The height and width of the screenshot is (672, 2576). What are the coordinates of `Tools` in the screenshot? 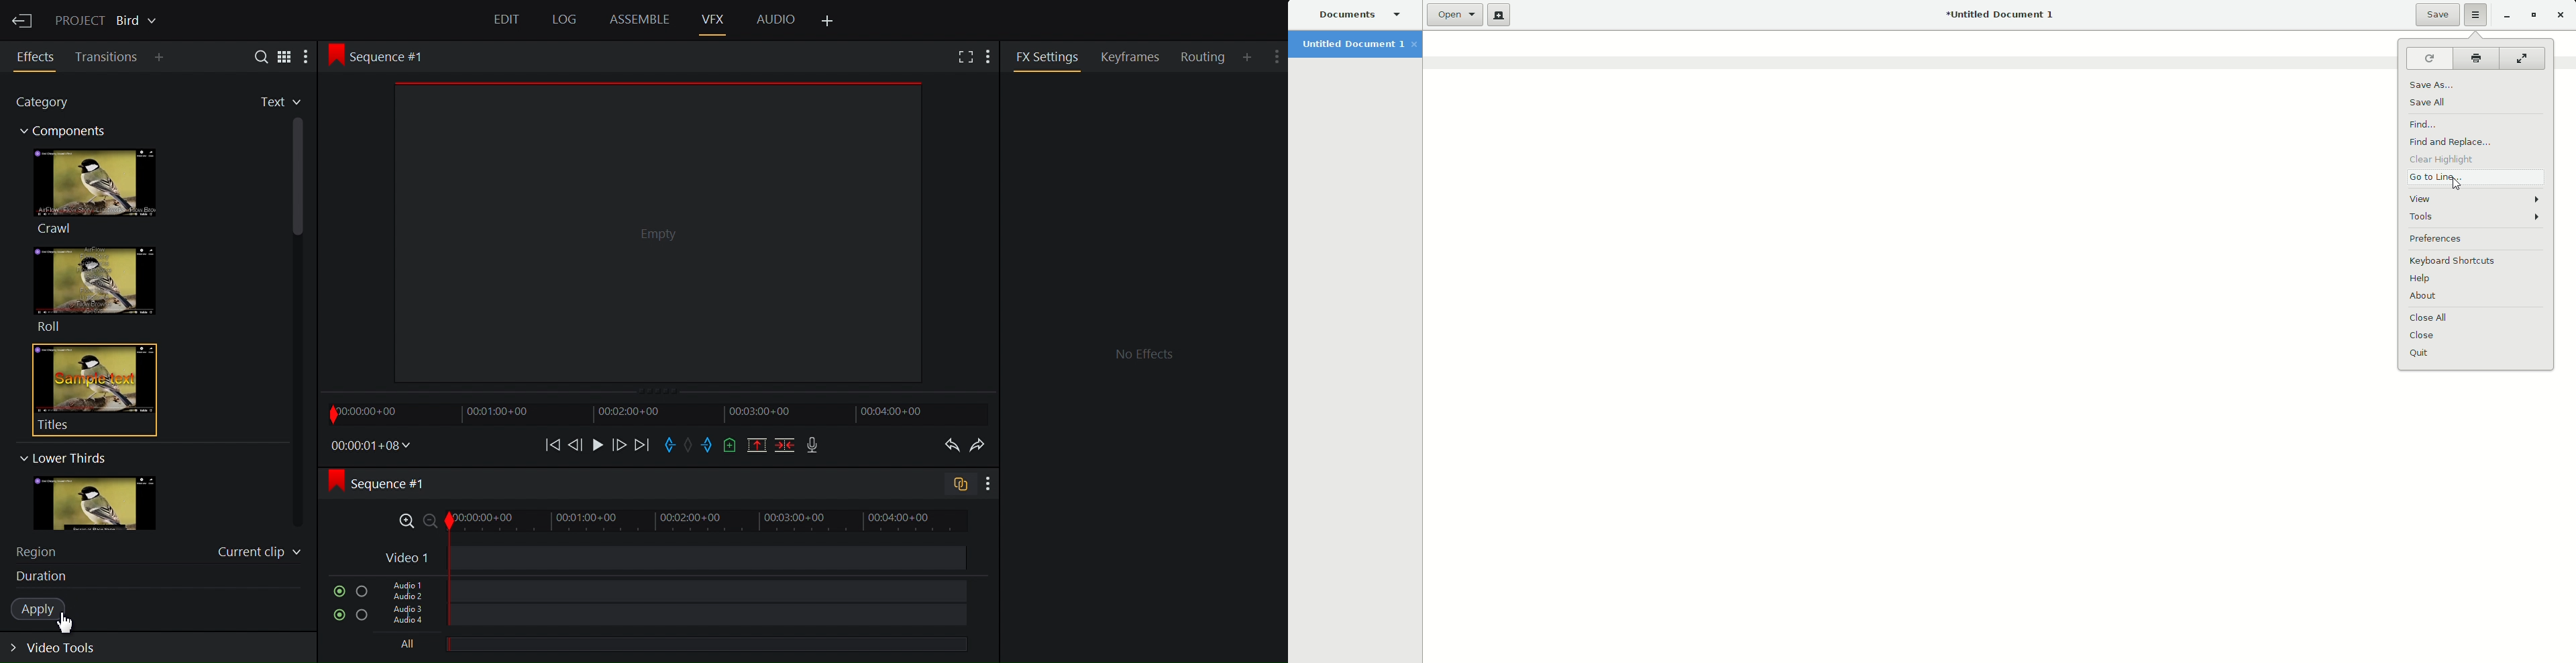 It's located at (2476, 217).